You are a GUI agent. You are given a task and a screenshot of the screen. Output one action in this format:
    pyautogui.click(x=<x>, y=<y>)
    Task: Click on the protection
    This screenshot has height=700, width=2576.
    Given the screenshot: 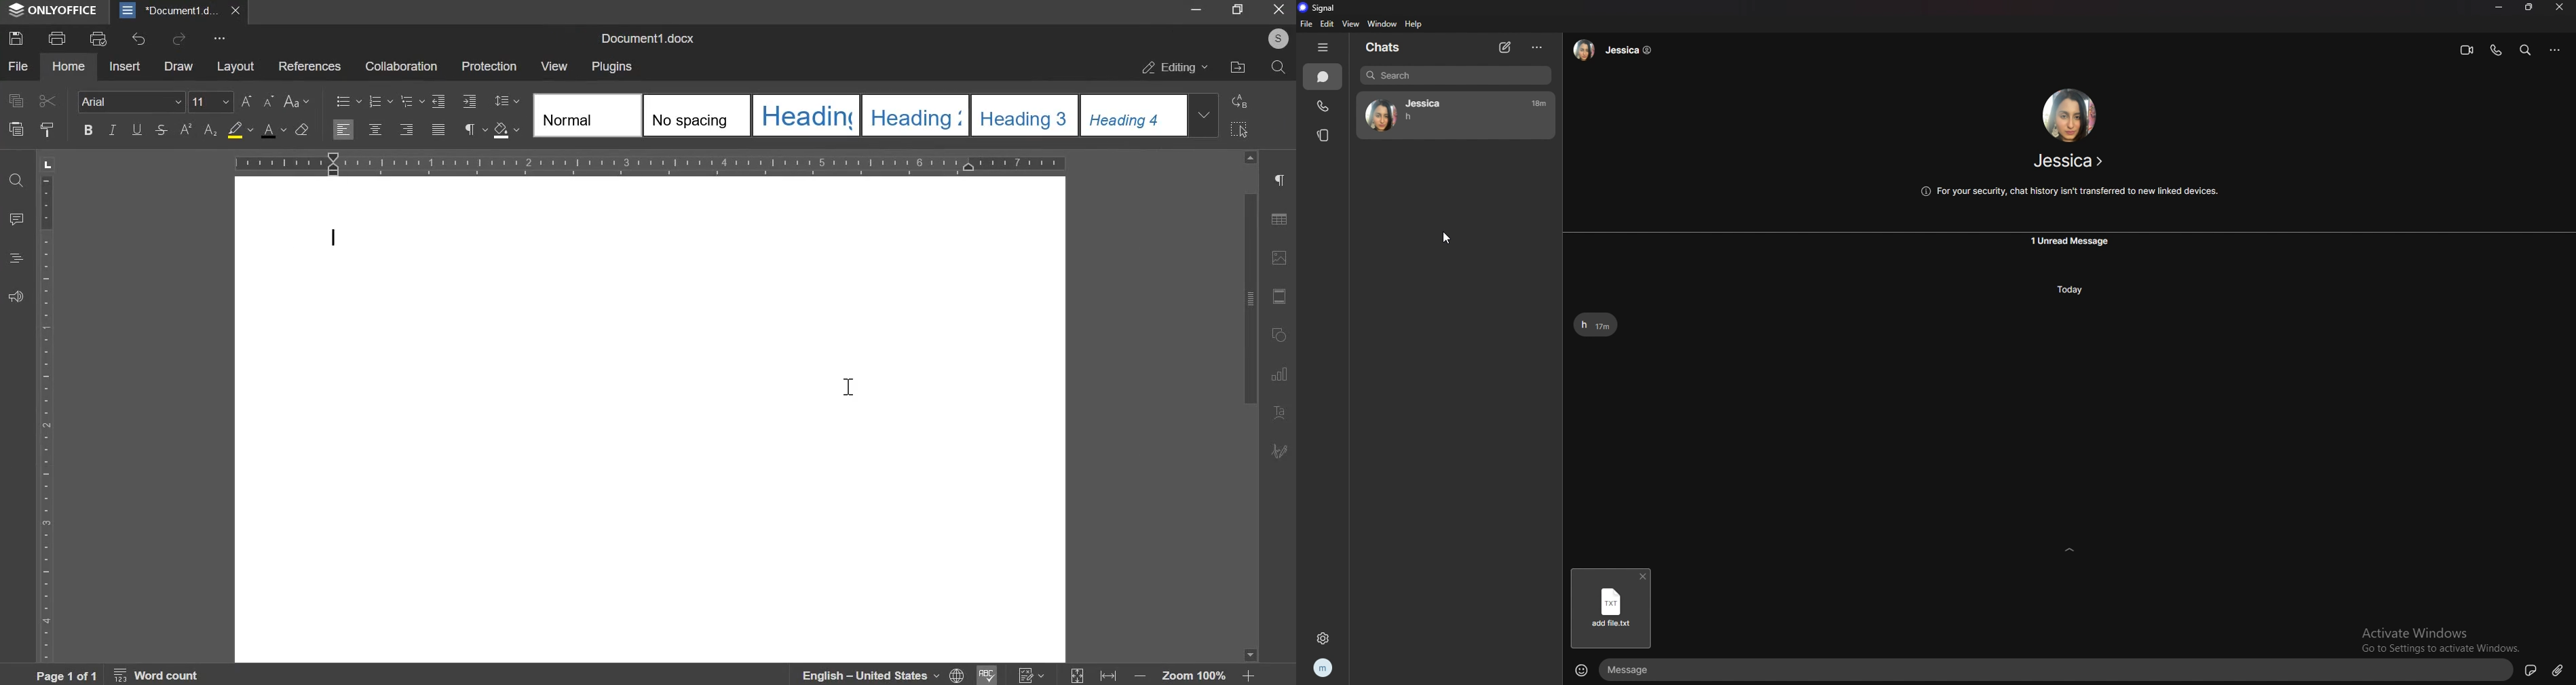 What is the action you would take?
    pyautogui.click(x=489, y=67)
    